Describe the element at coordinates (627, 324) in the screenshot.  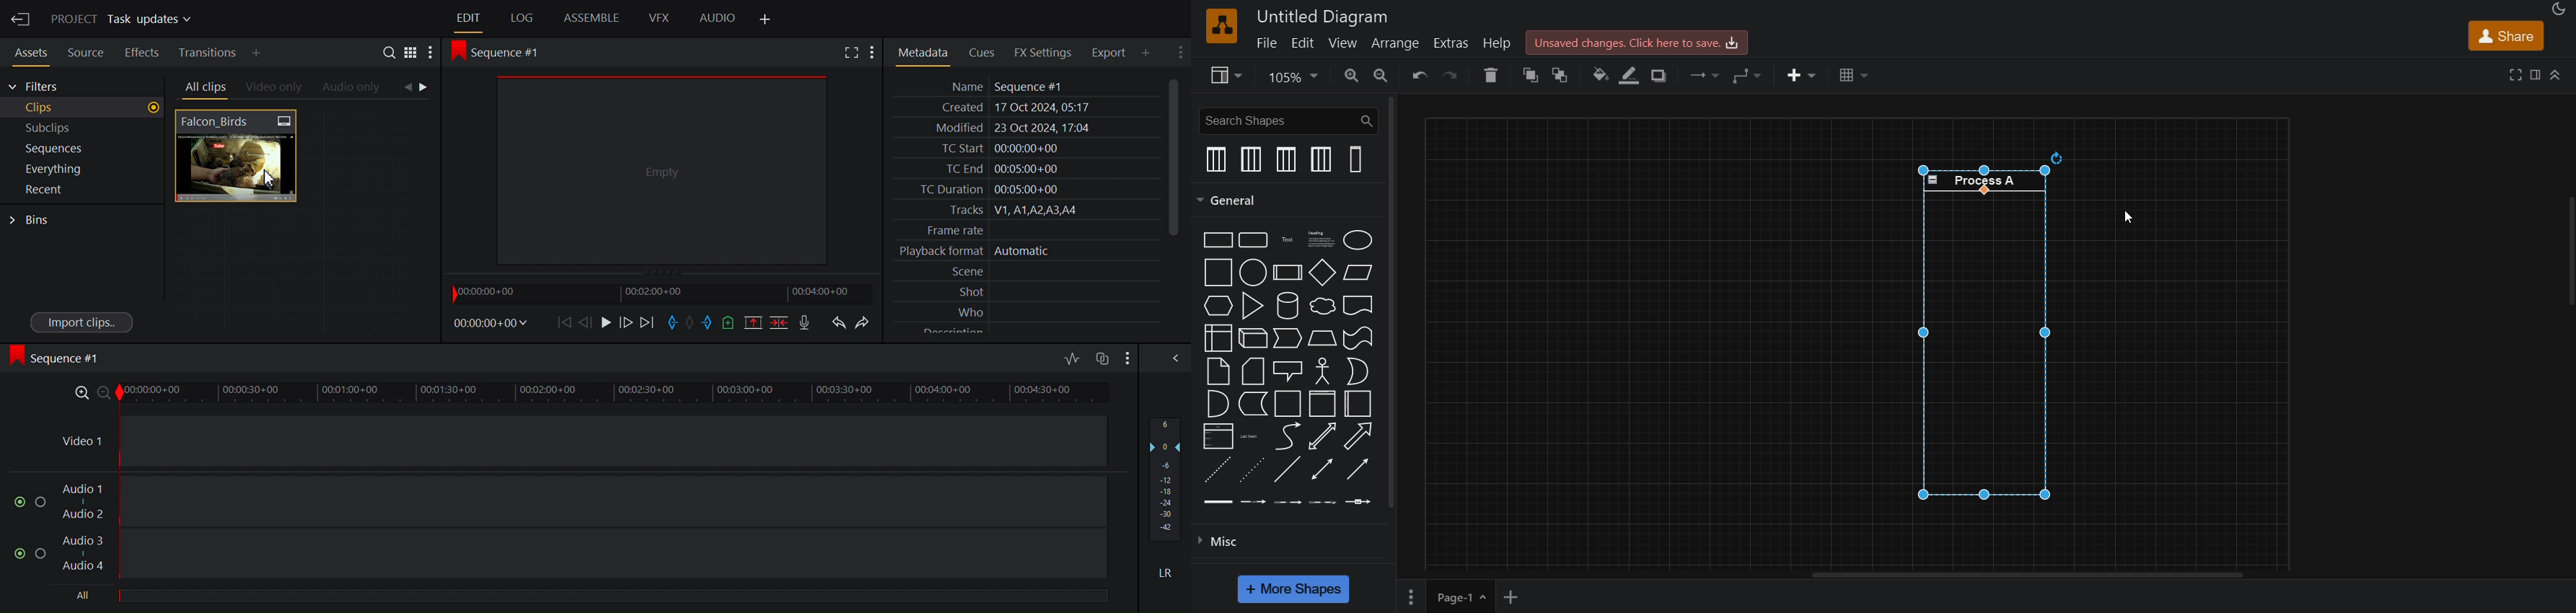
I see `Nudge one frame back` at that location.